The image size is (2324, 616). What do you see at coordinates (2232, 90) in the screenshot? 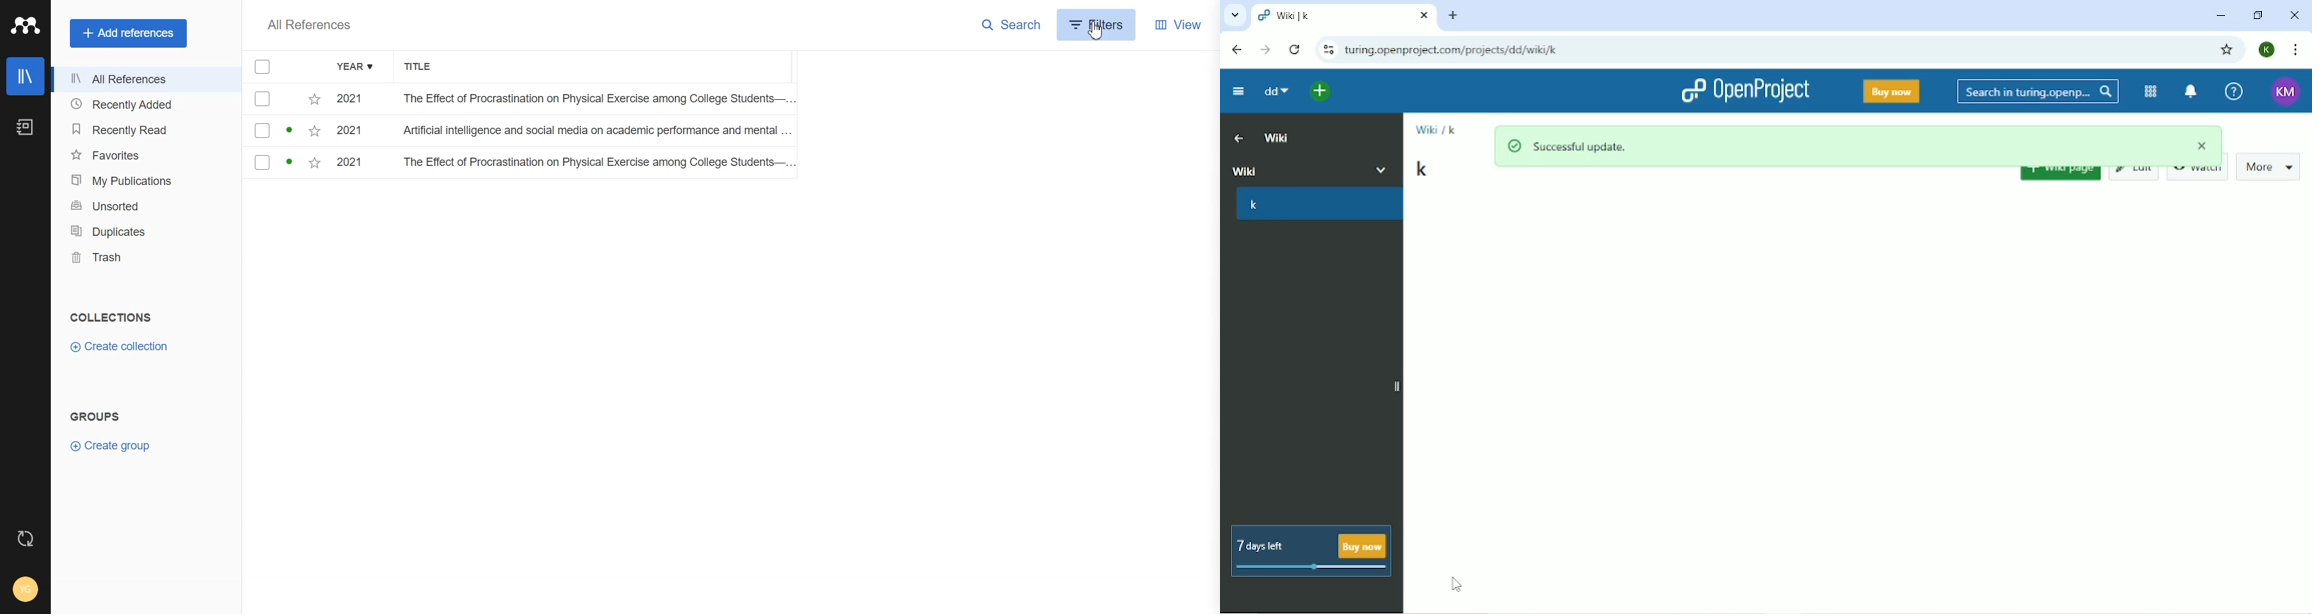
I see `Help` at bounding box center [2232, 90].